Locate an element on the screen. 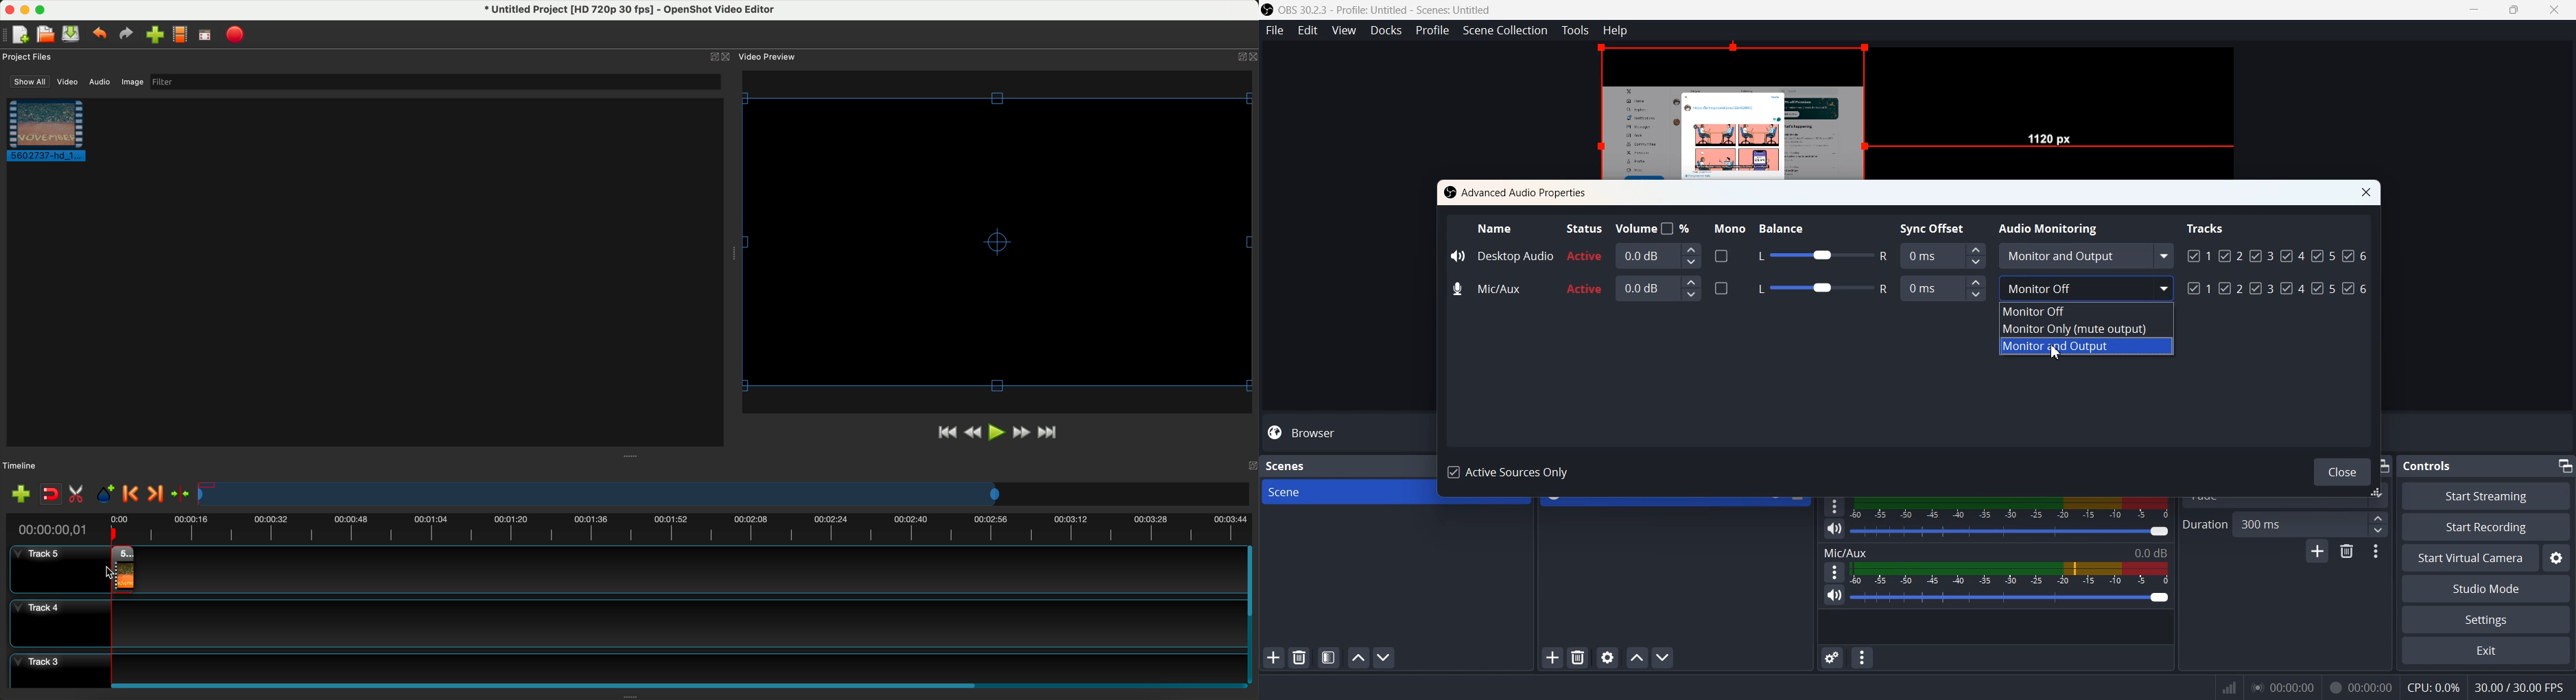 Image resolution: width=2576 pixels, height=700 pixels. Advance audio properties is located at coordinates (1830, 657).